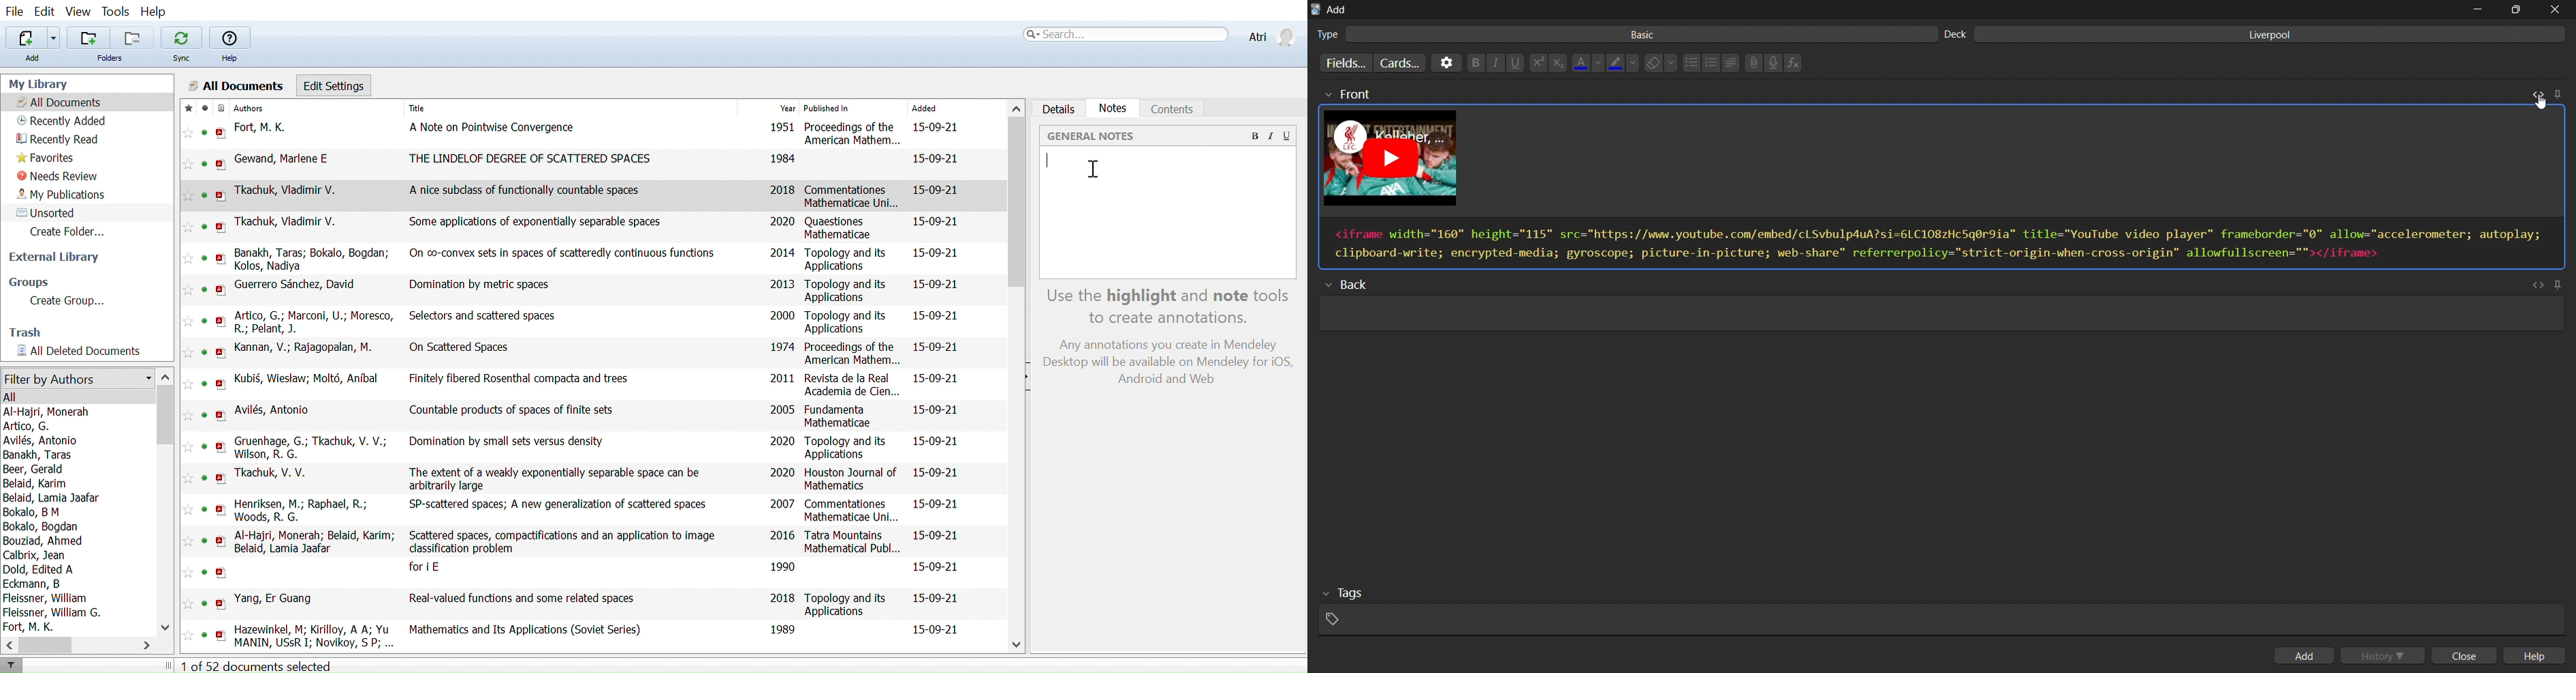 This screenshot has width=2576, height=700. What do you see at coordinates (1399, 62) in the screenshot?
I see `customize card templates` at bounding box center [1399, 62].